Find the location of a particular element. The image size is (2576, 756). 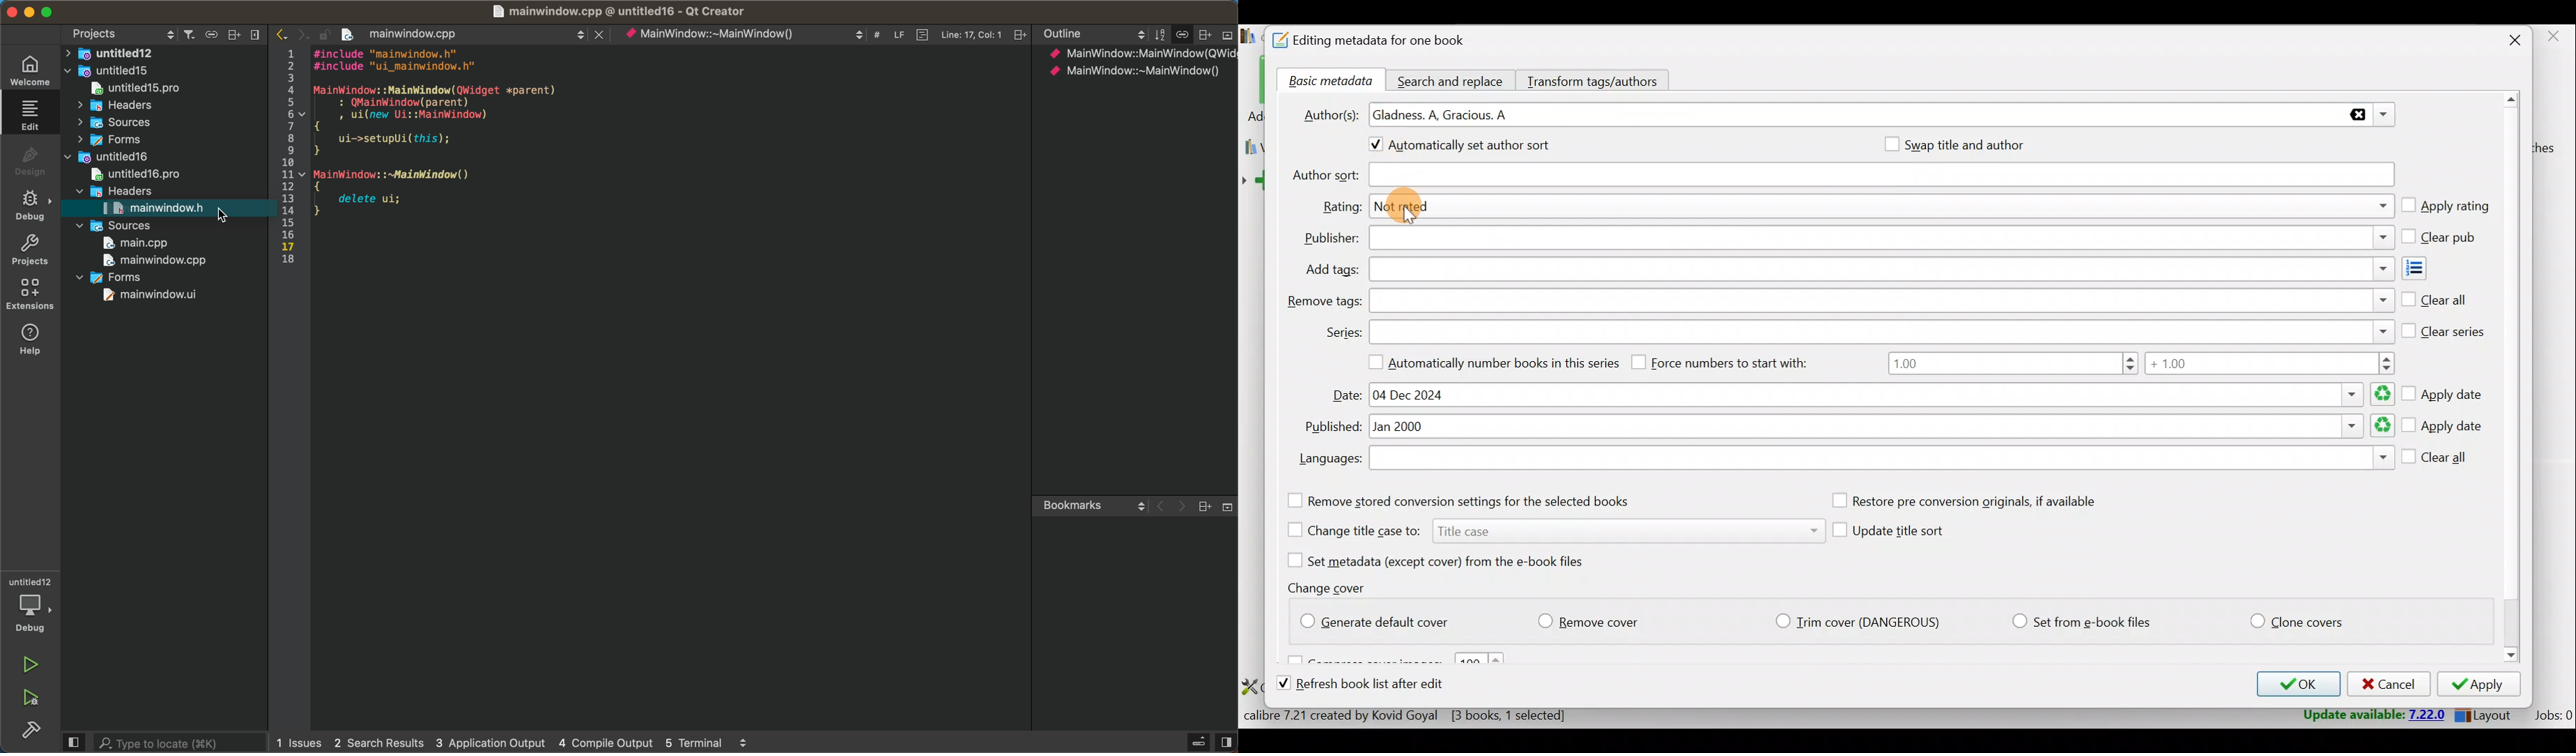

Apply rating is located at coordinates (2445, 207).